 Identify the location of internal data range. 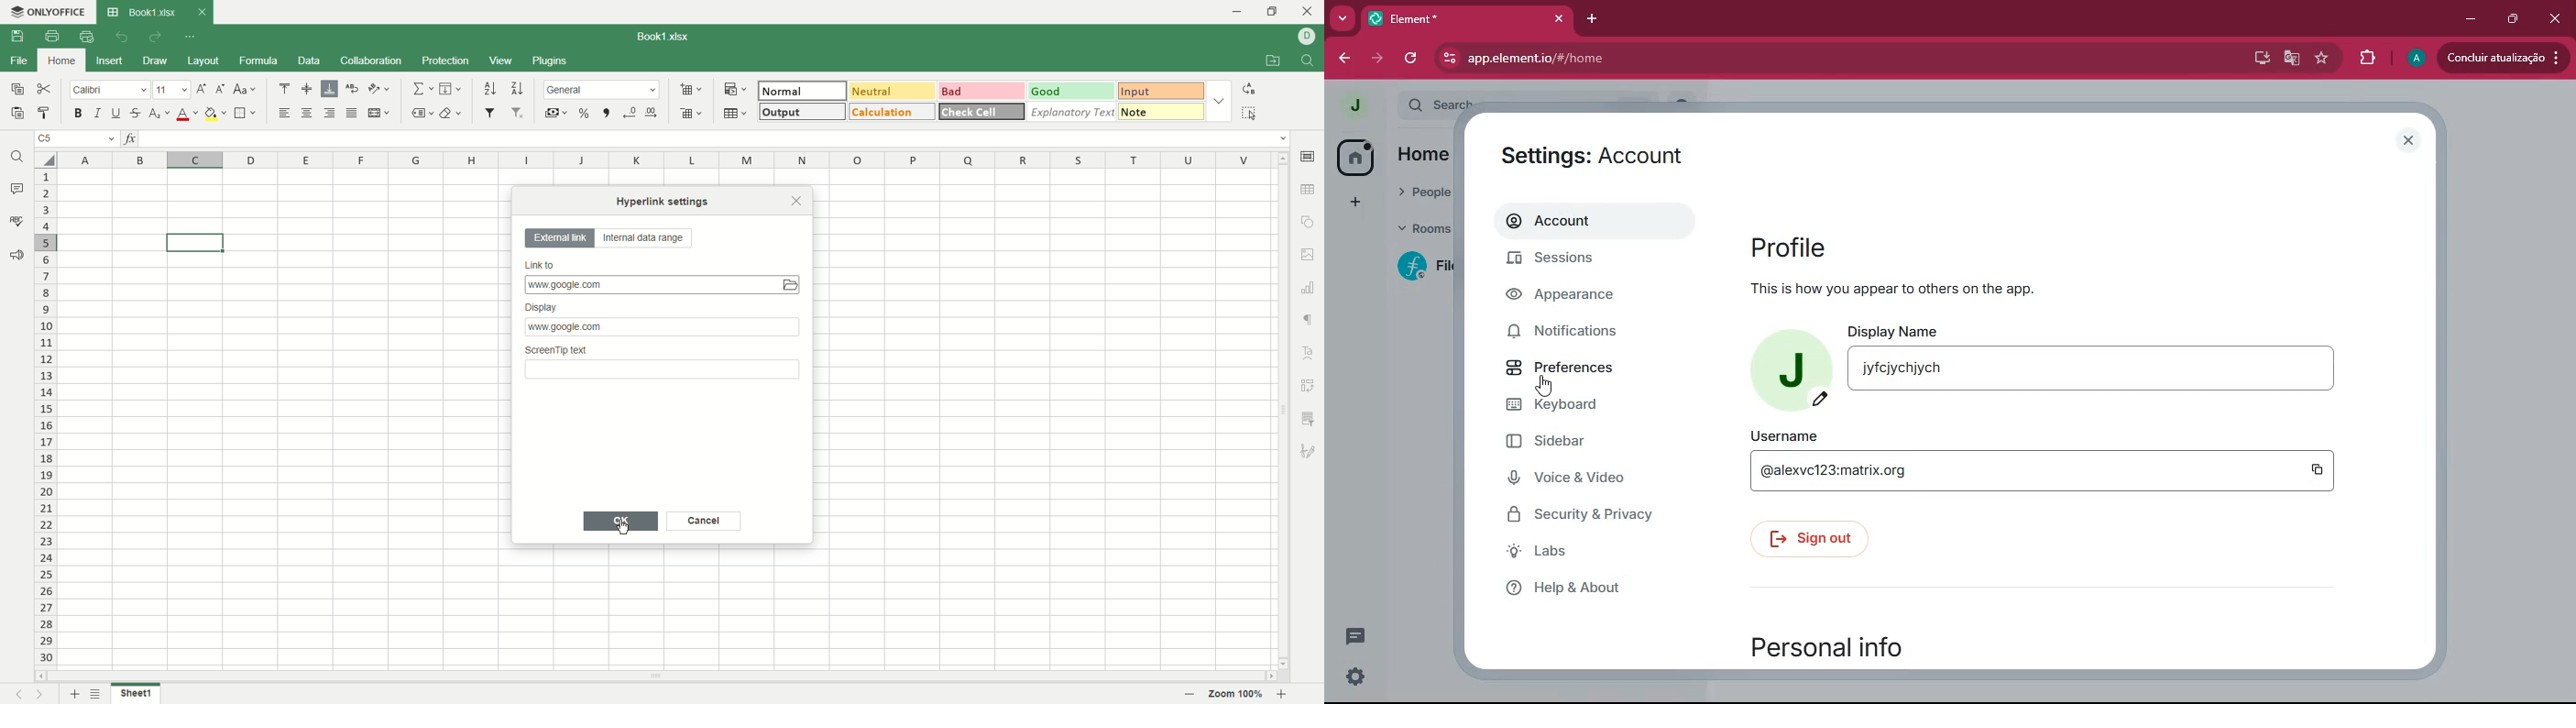
(649, 240).